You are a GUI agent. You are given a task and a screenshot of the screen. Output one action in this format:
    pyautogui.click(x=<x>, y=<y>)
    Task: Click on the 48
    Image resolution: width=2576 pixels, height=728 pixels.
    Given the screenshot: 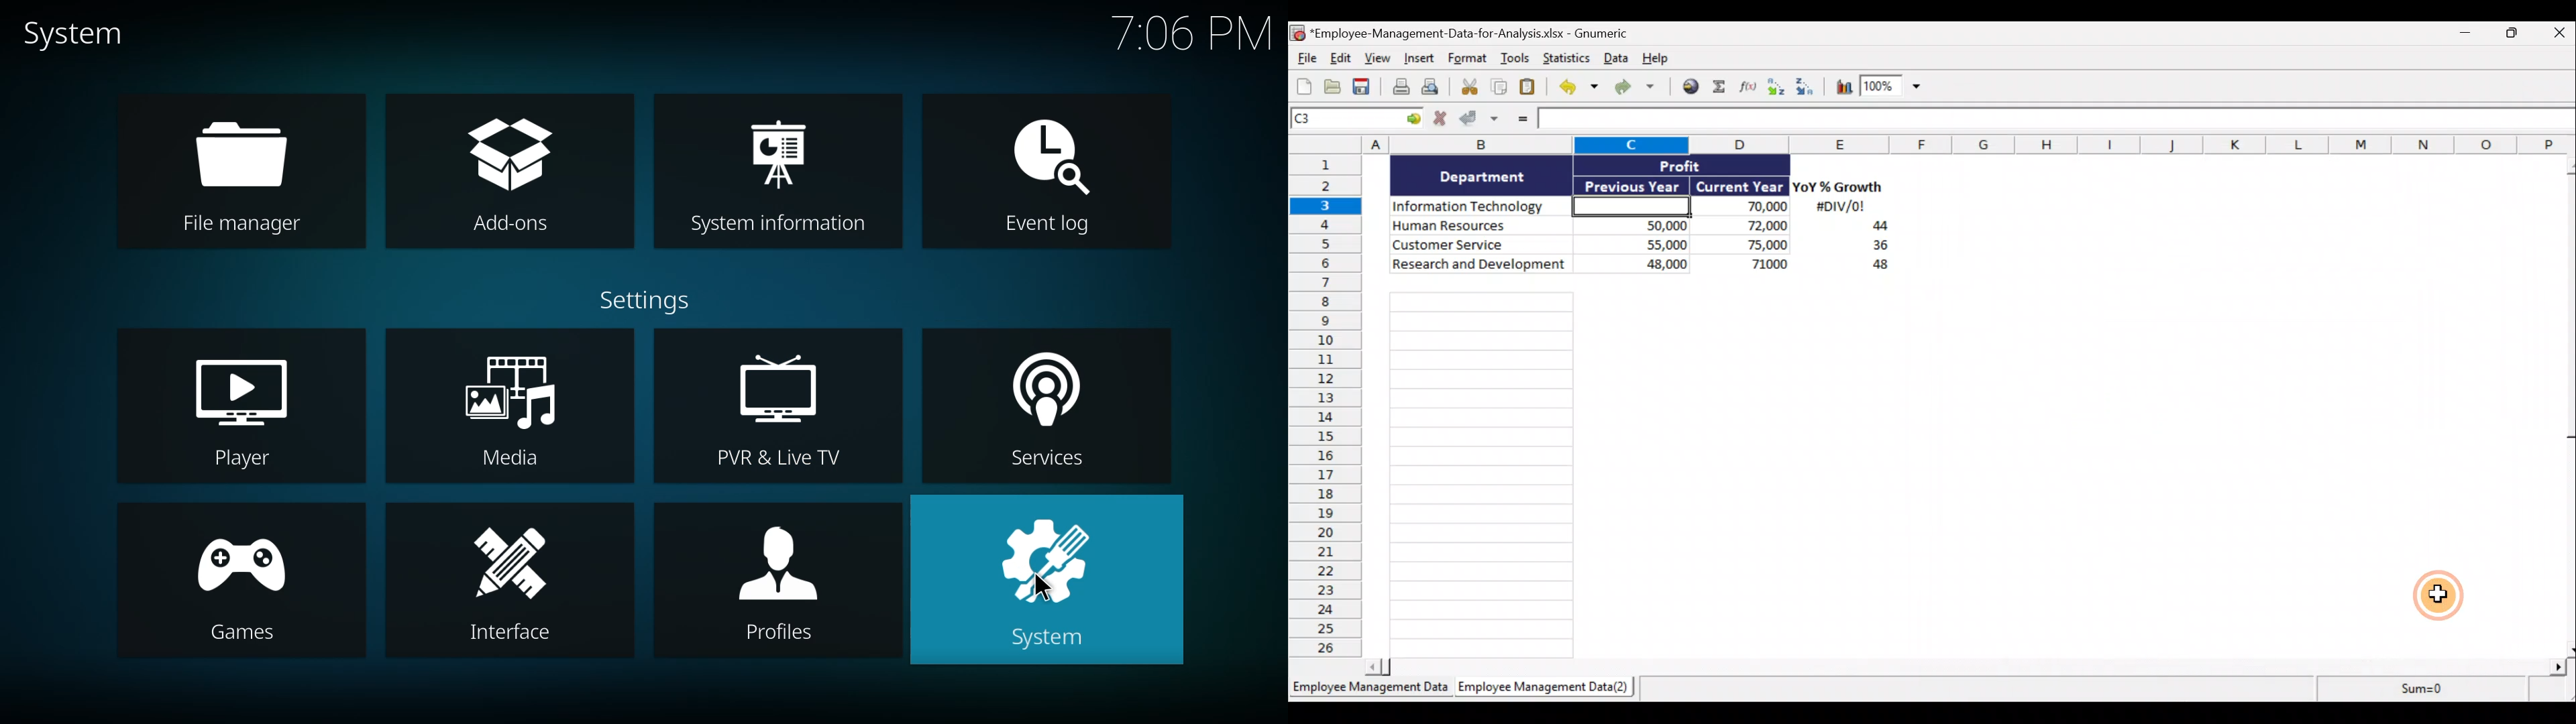 What is the action you would take?
    pyautogui.click(x=1873, y=267)
    